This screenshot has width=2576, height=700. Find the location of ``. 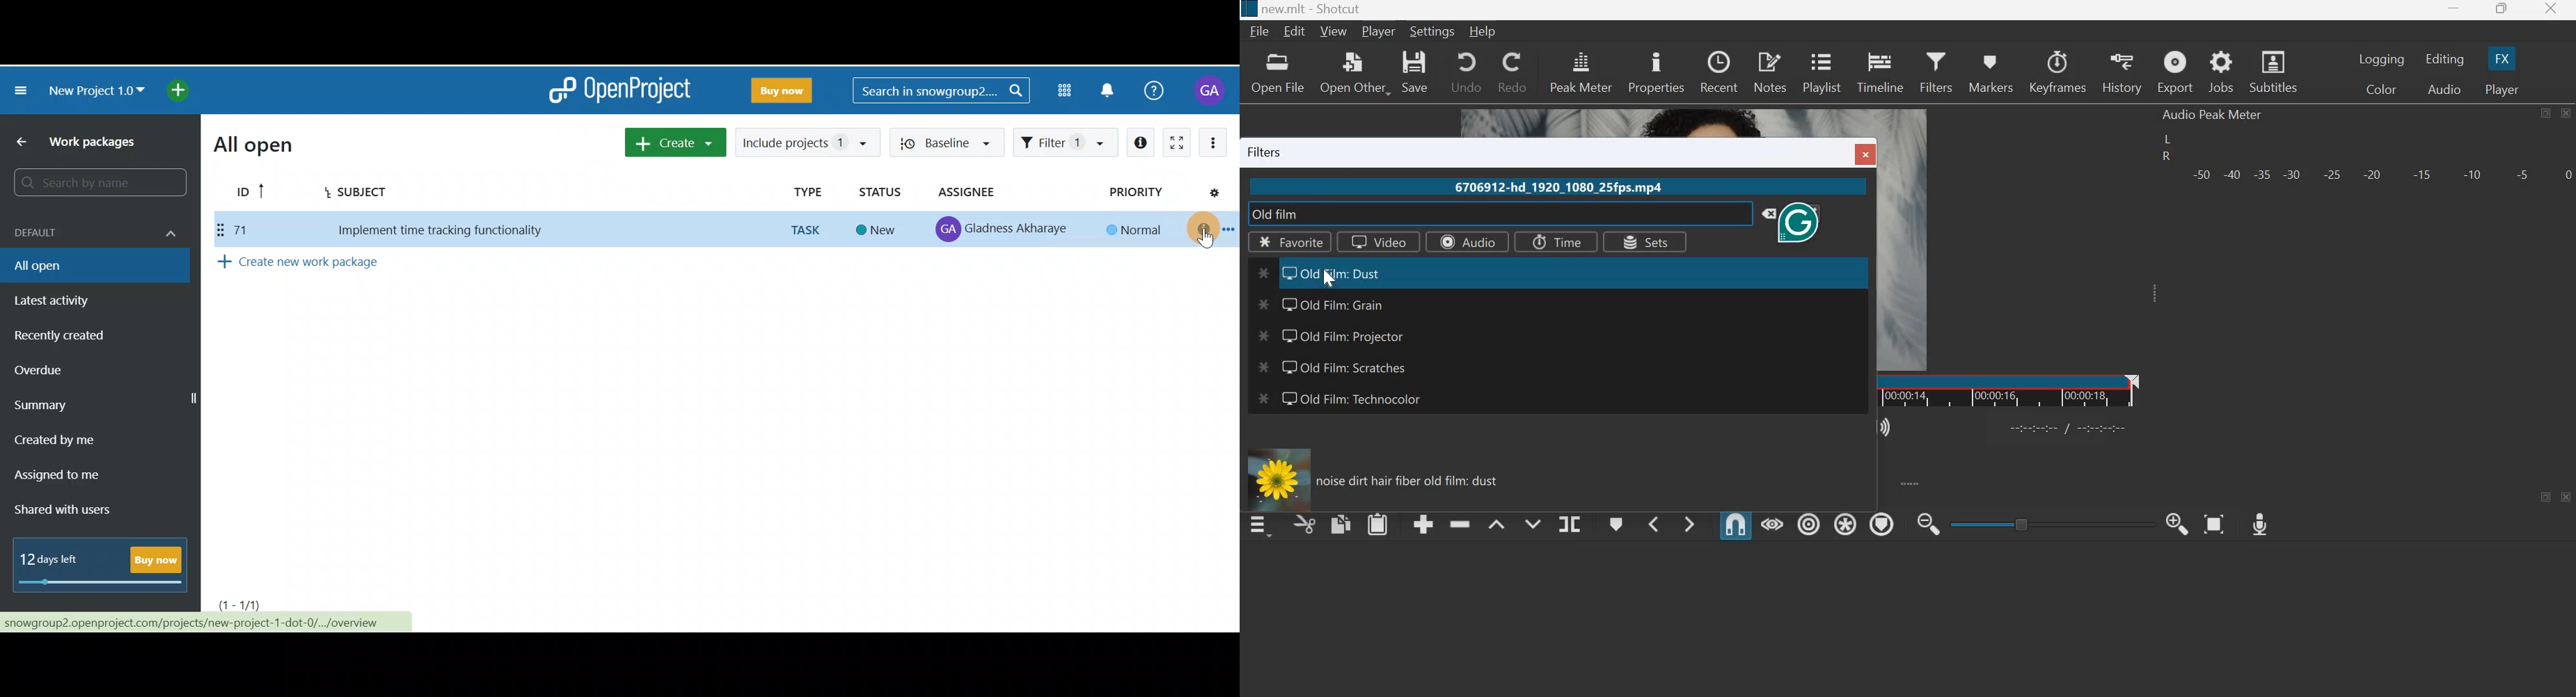

 is located at coordinates (1264, 304).